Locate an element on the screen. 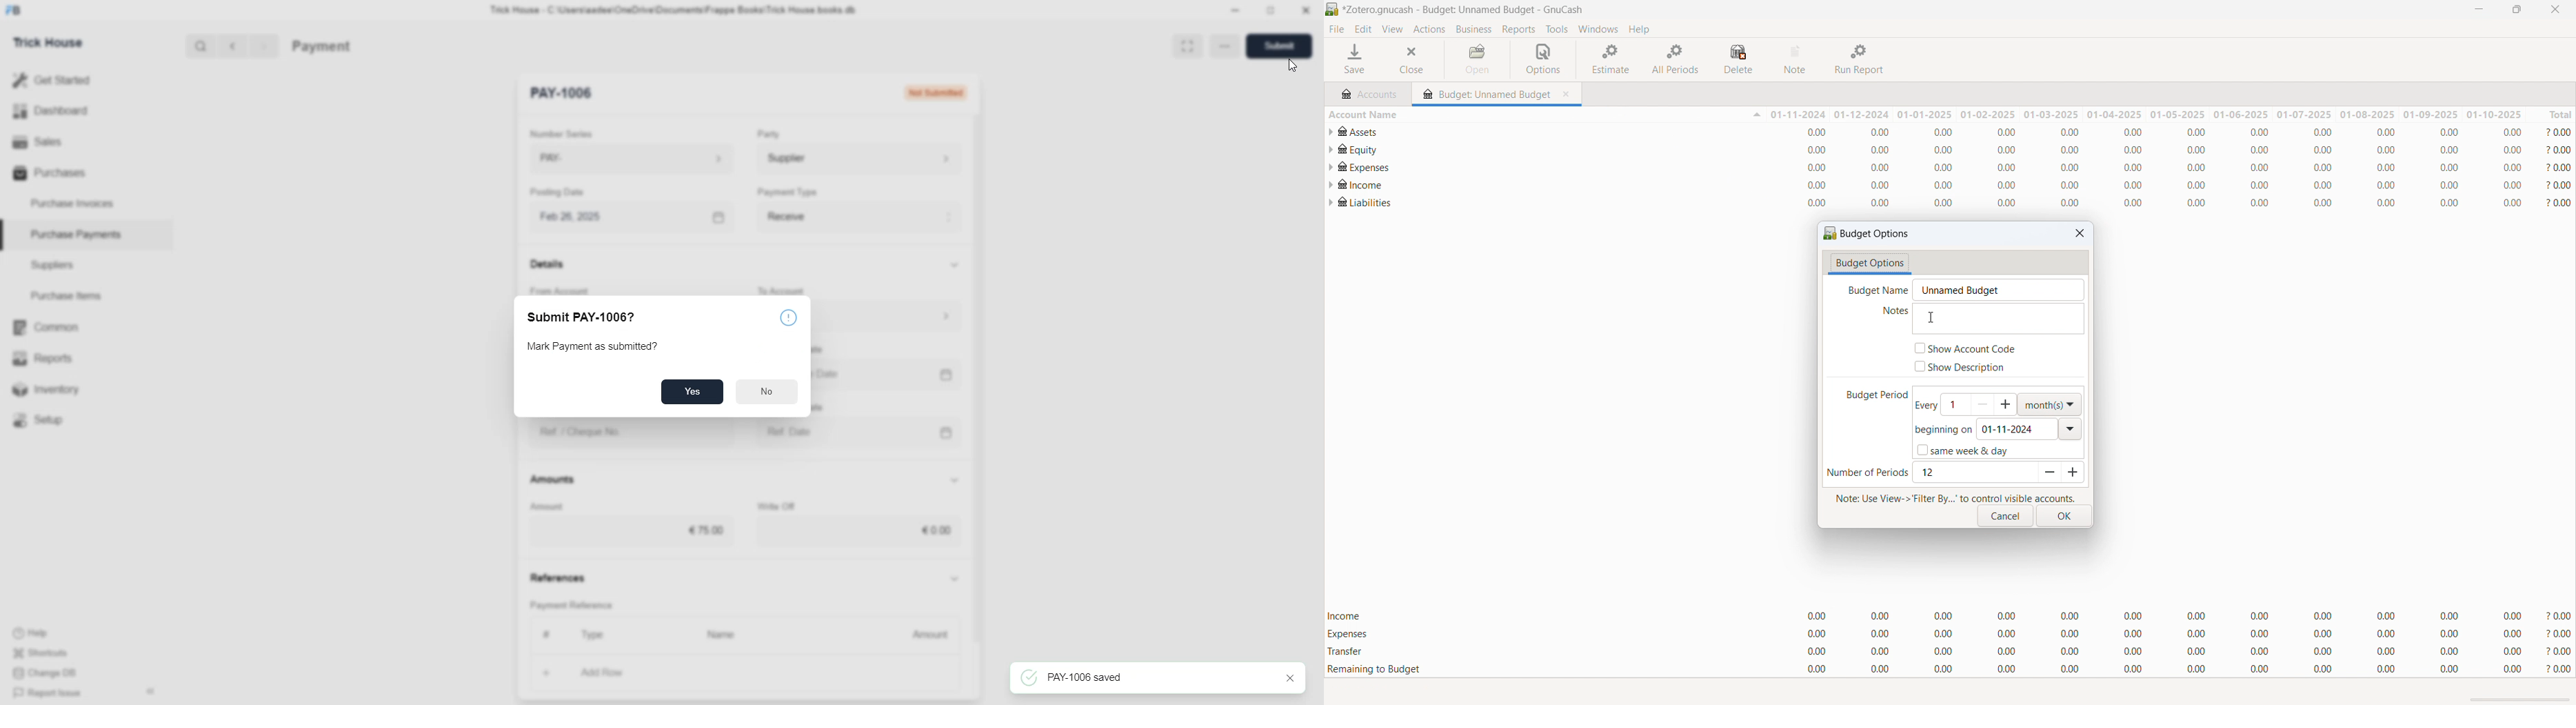 The image size is (2576, 728). cursor is located at coordinates (1292, 65).